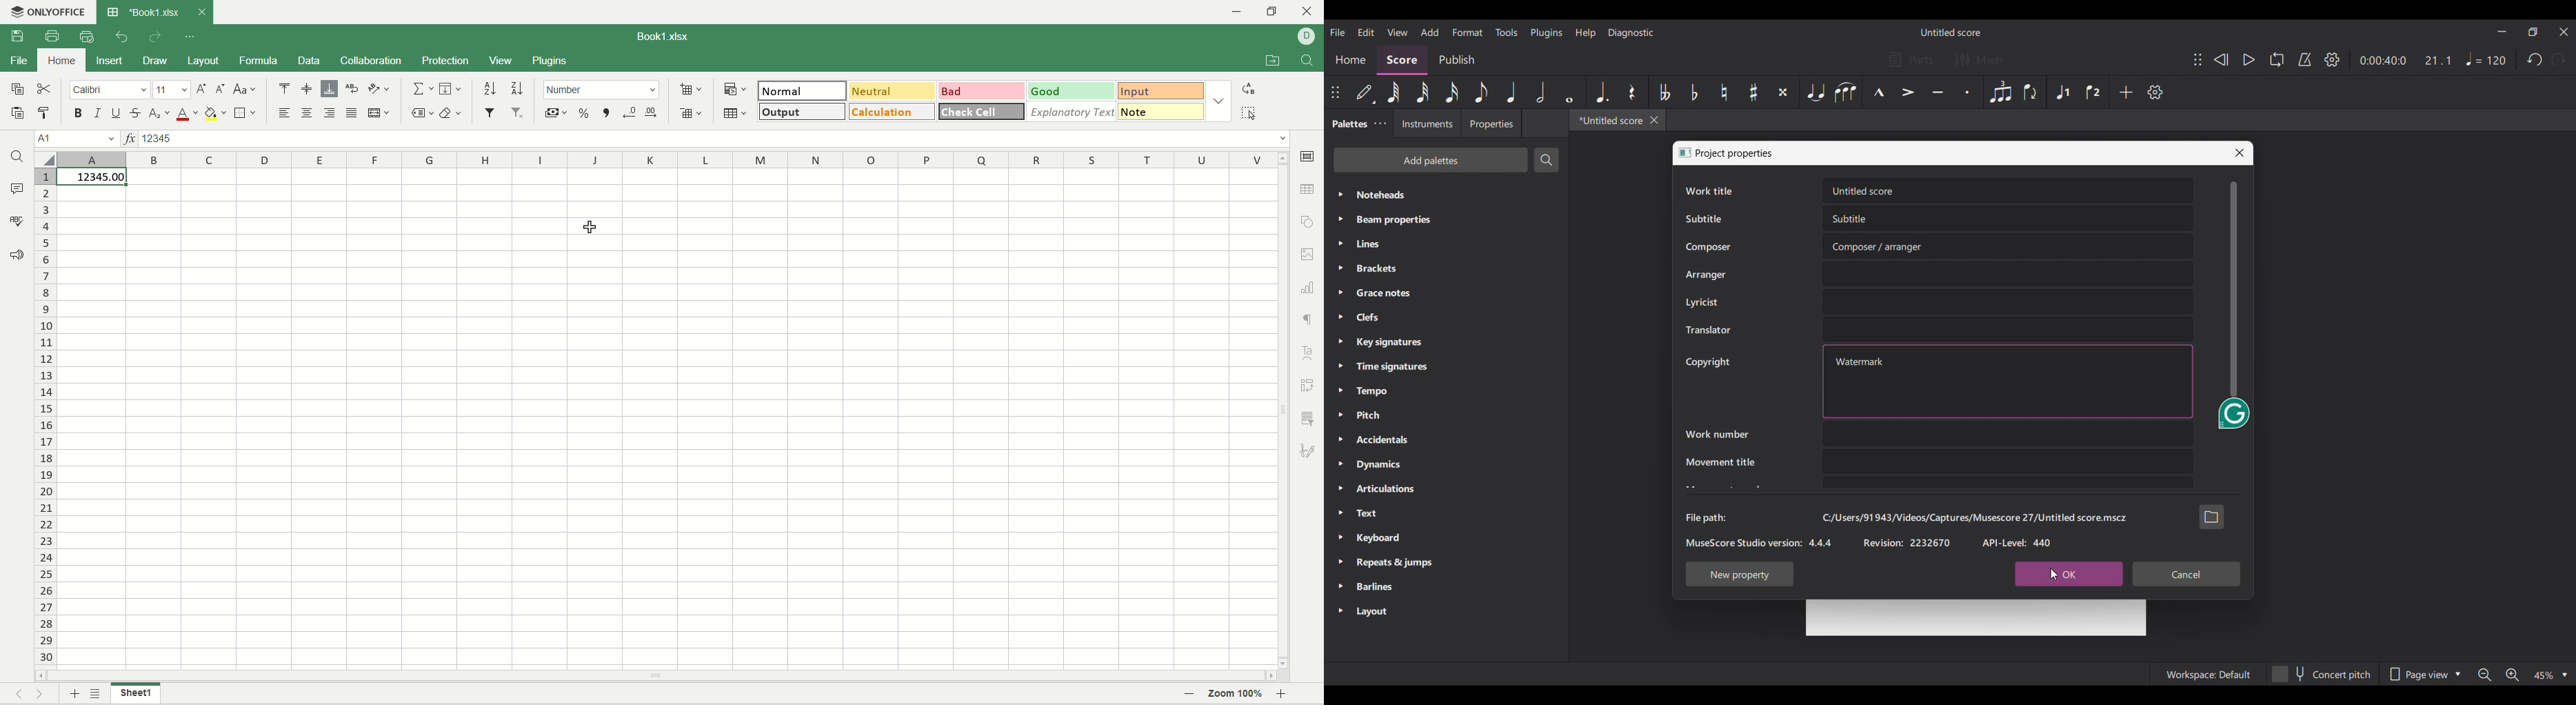  What do you see at coordinates (1275, 12) in the screenshot?
I see `maximize` at bounding box center [1275, 12].